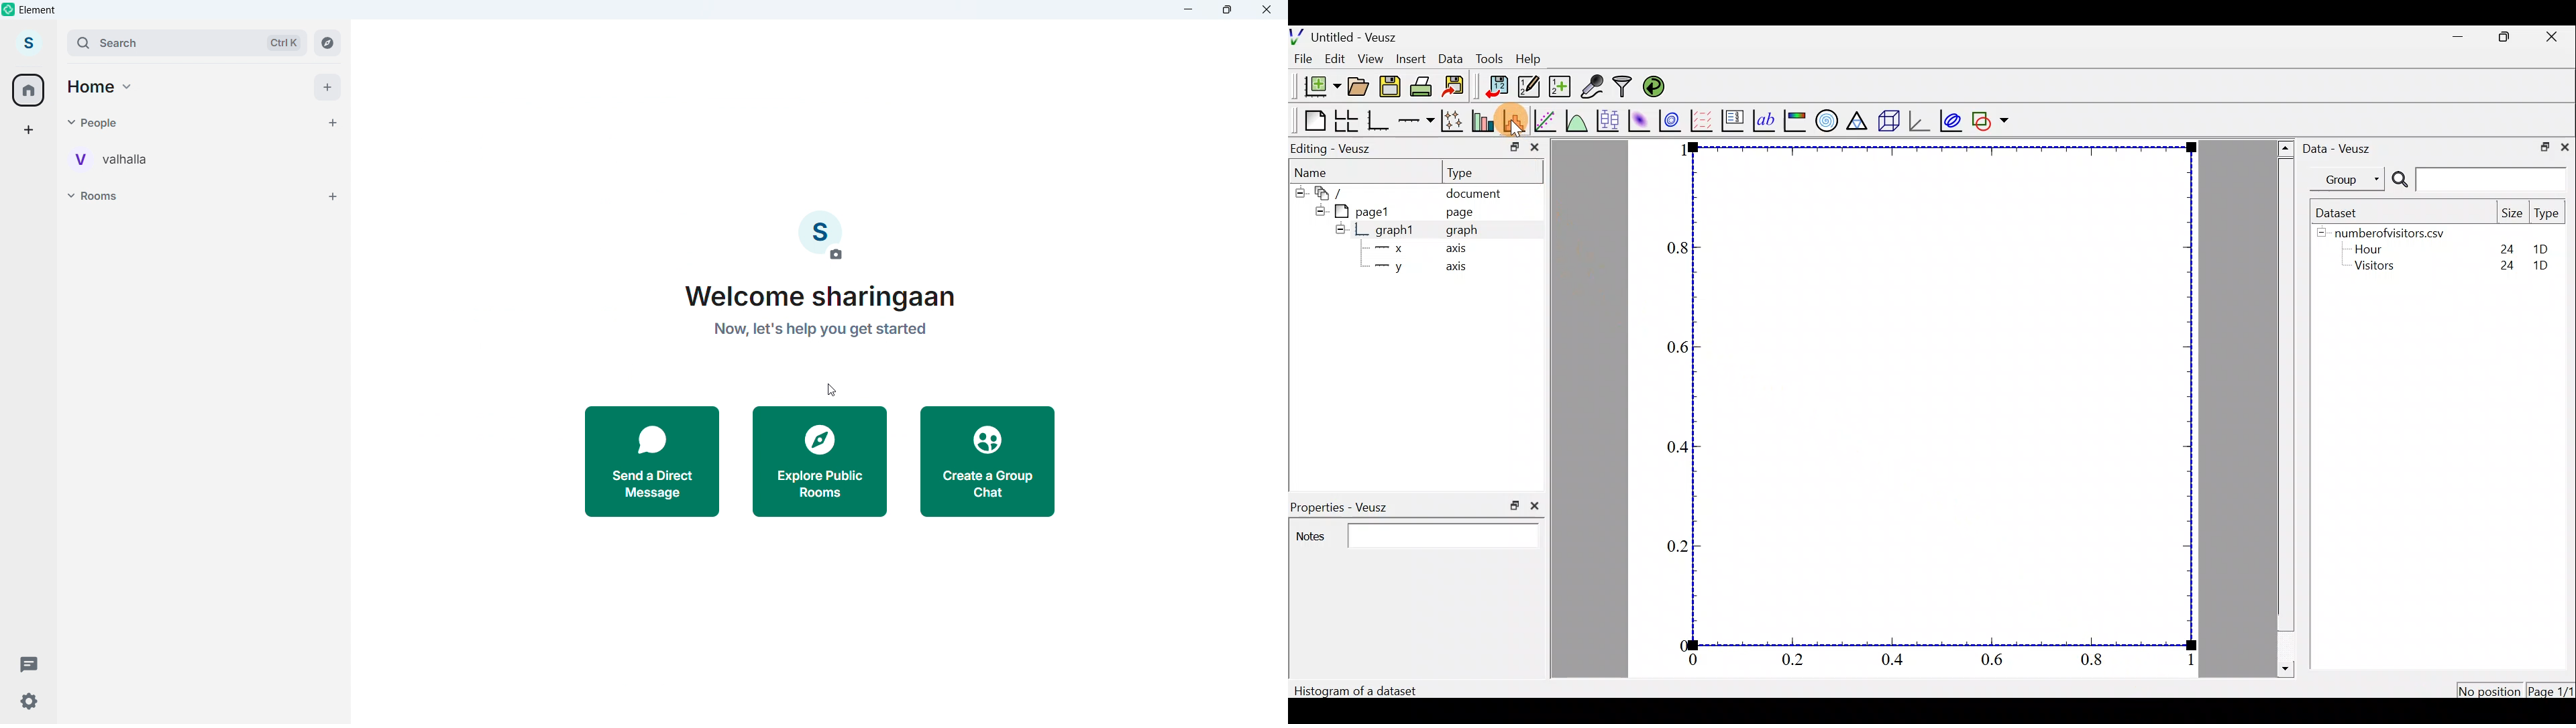 The width and height of the screenshot is (2576, 728). What do you see at coordinates (1578, 120) in the screenshot?
I see `plot a function` at bounding box center [1578, 120].